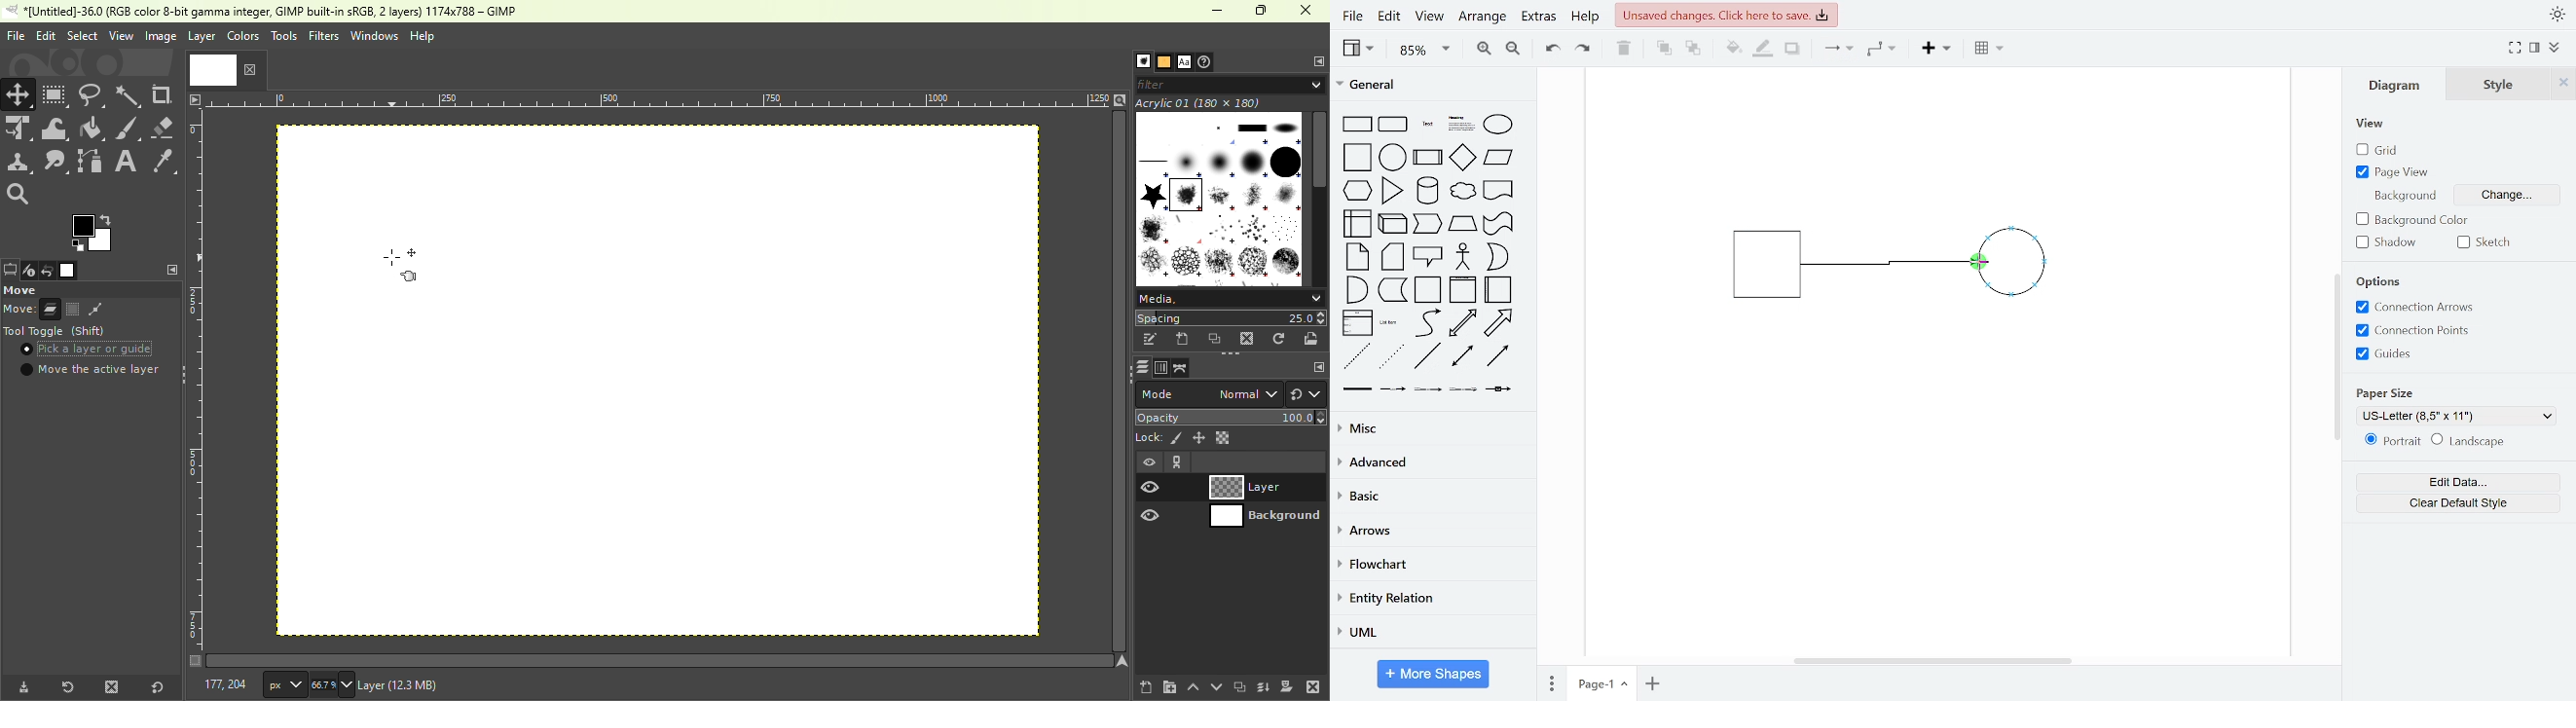 This screenshot has height=728, width=2576. I want to click on Paintbrush tool, so click(129, 129).